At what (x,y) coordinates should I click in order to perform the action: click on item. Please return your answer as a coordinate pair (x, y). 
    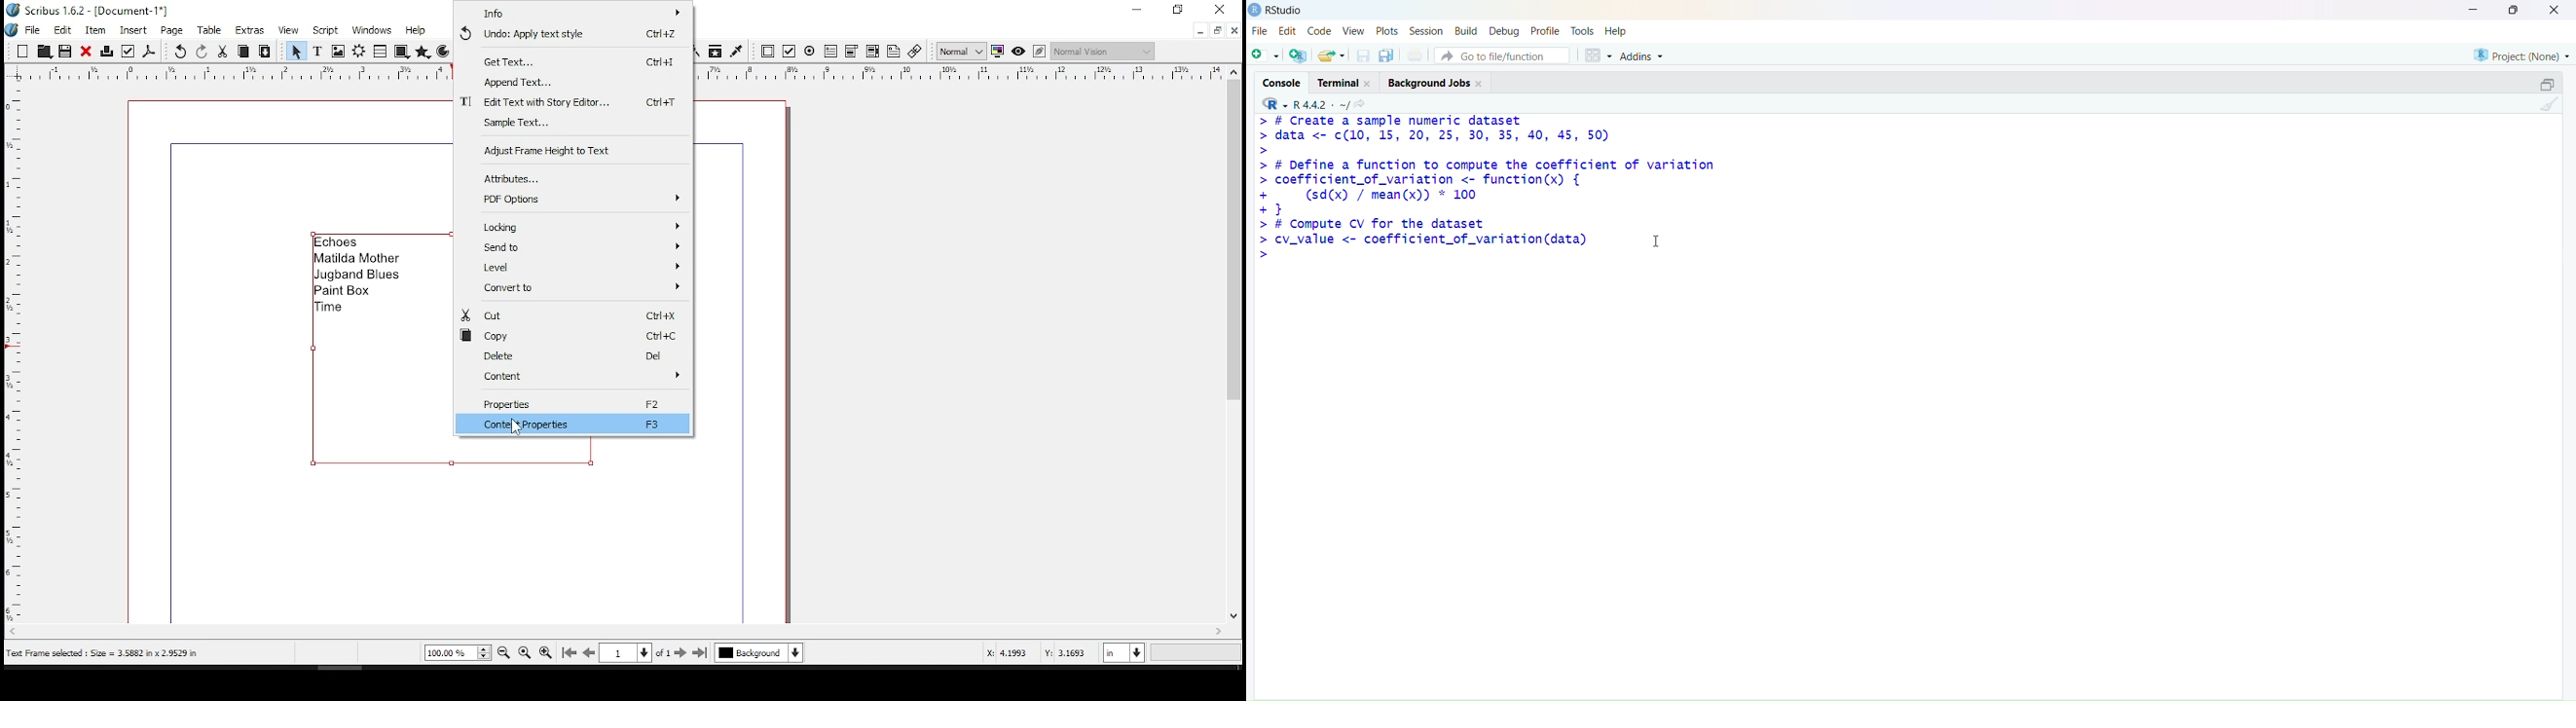
    Looking at the image, I should click on (94, 30).